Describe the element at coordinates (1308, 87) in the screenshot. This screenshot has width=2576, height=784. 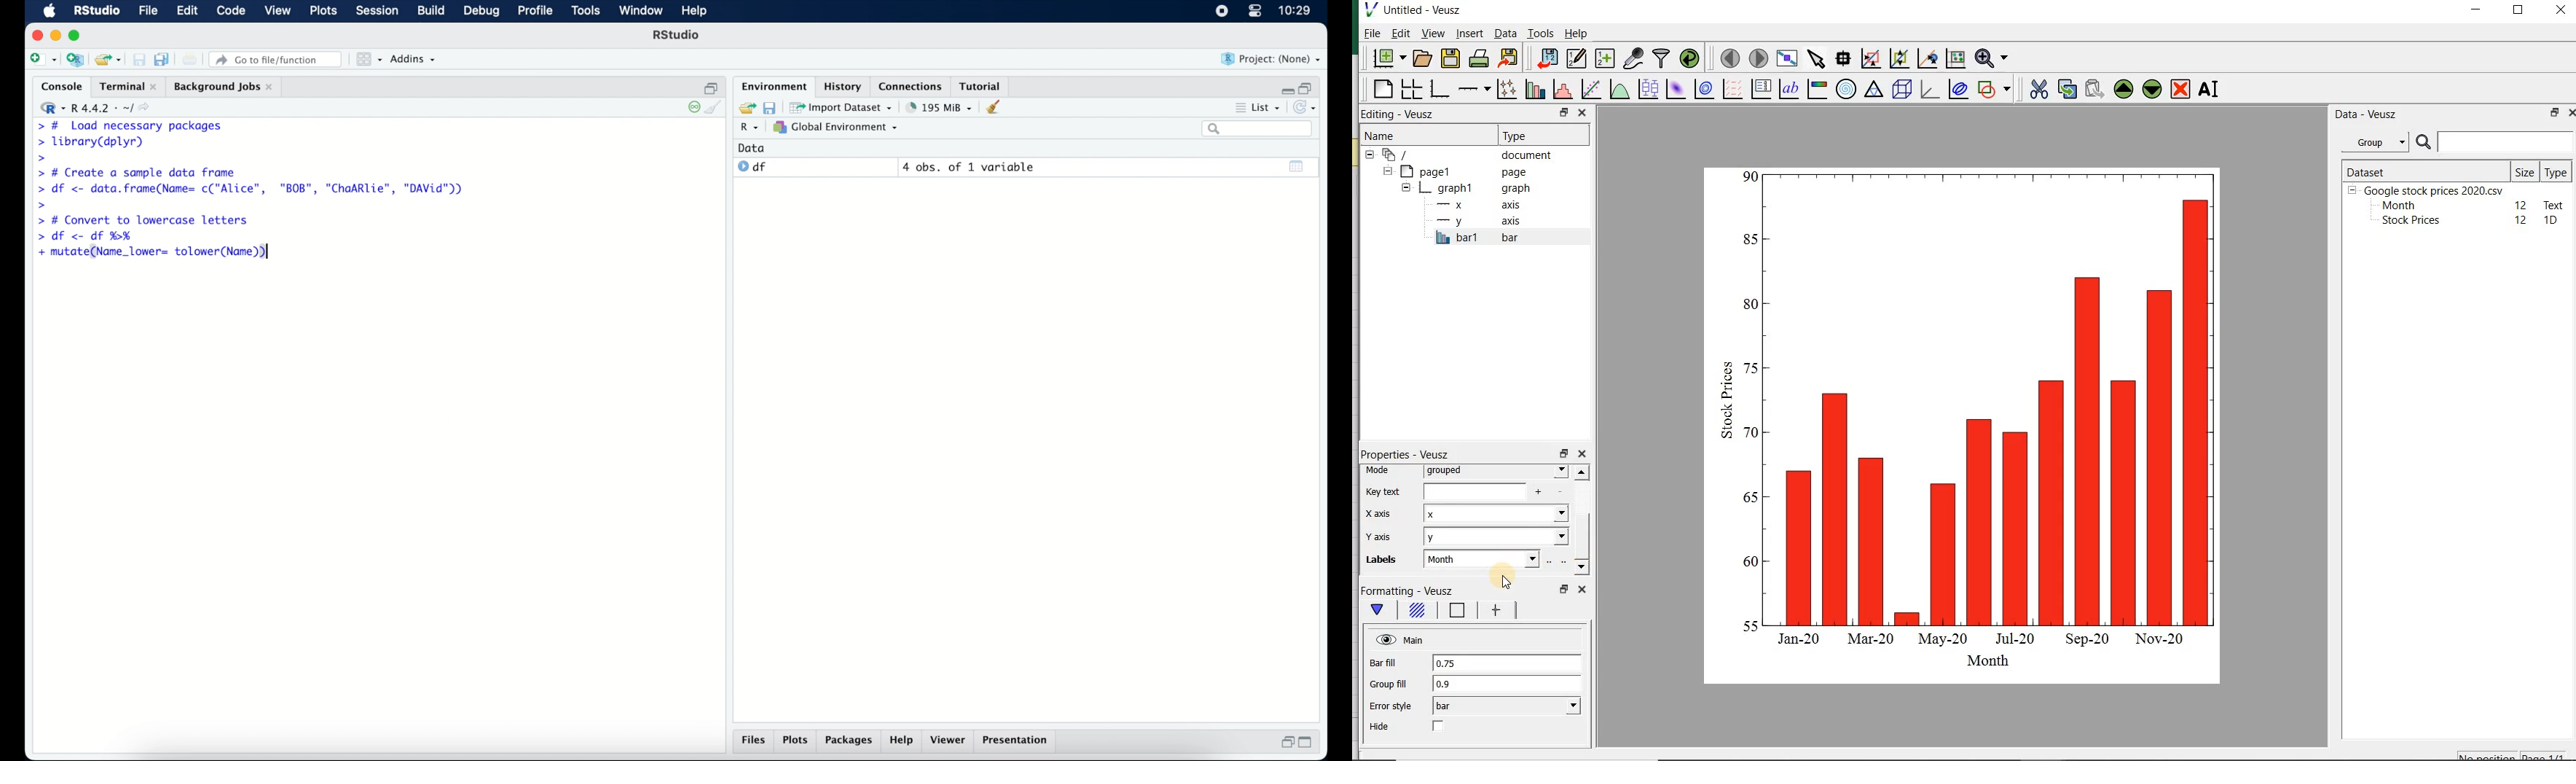
I see `restore down` at that location.